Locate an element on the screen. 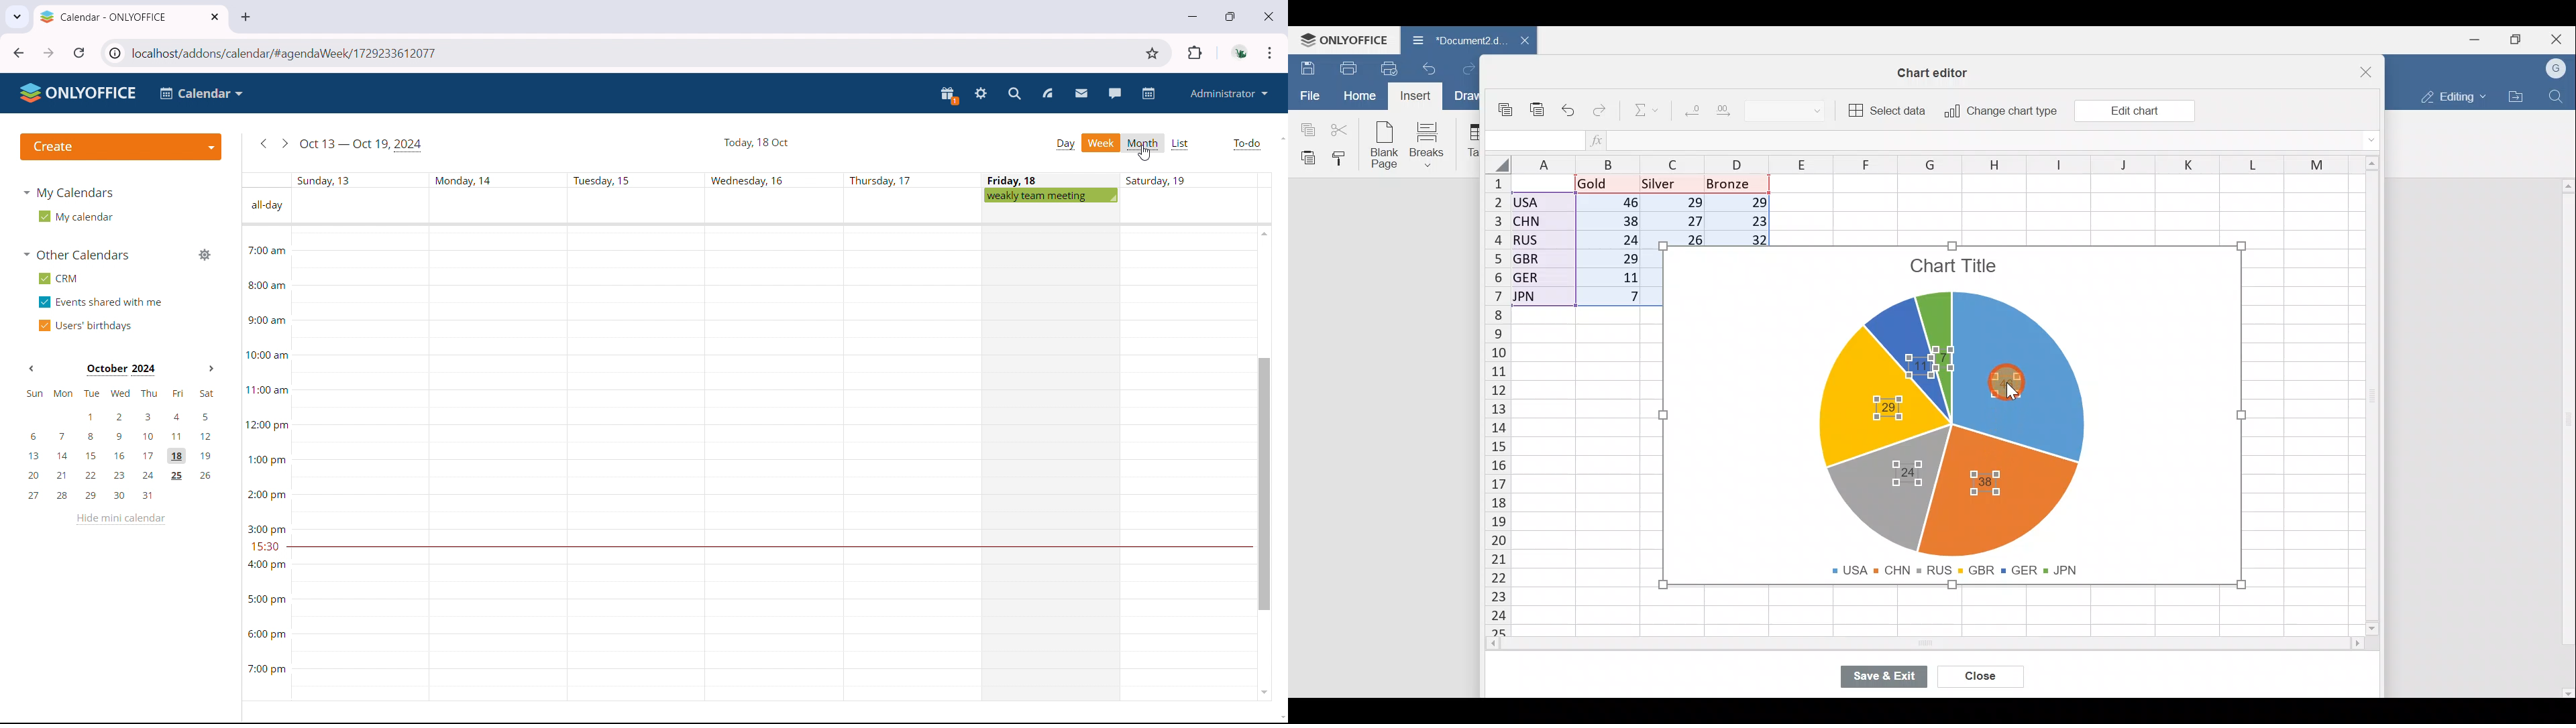 The height and width of the screenshot is (728, 2576). scroll up in page is located at coordinates (1280, 137).